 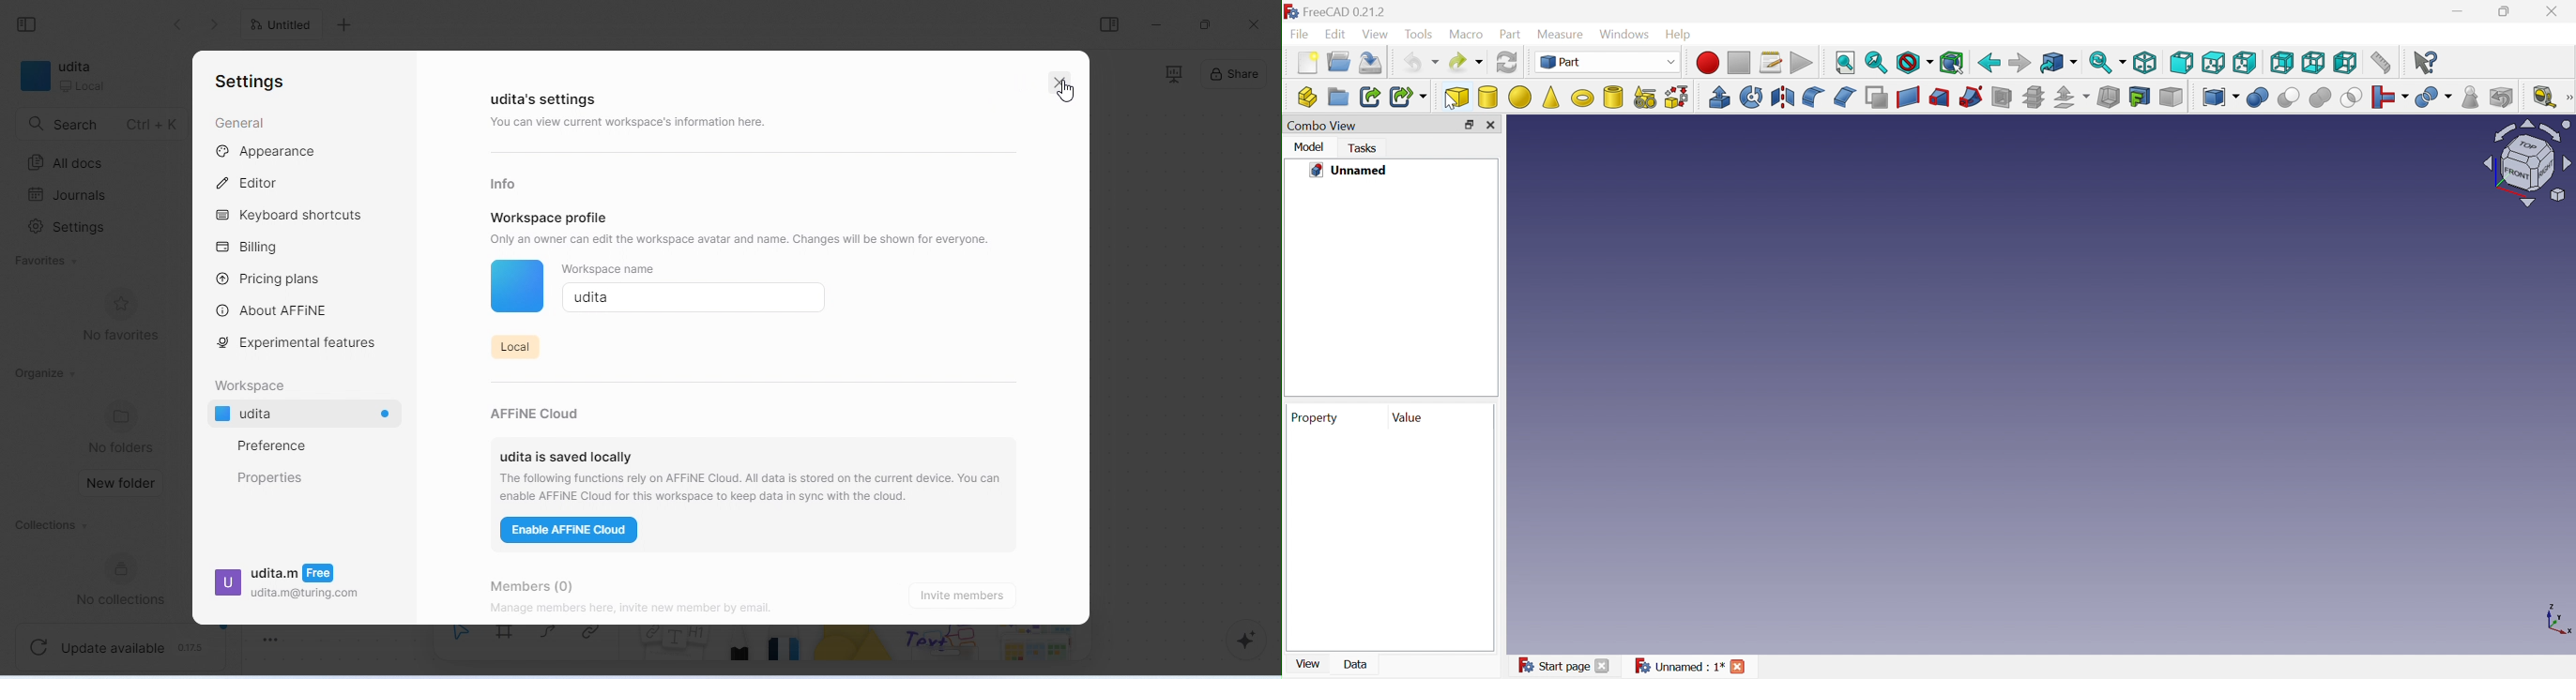 What do you see at coordinates (1419, 34) in the screenshot?
I see `Tools` at bounding box center [1419, 34].